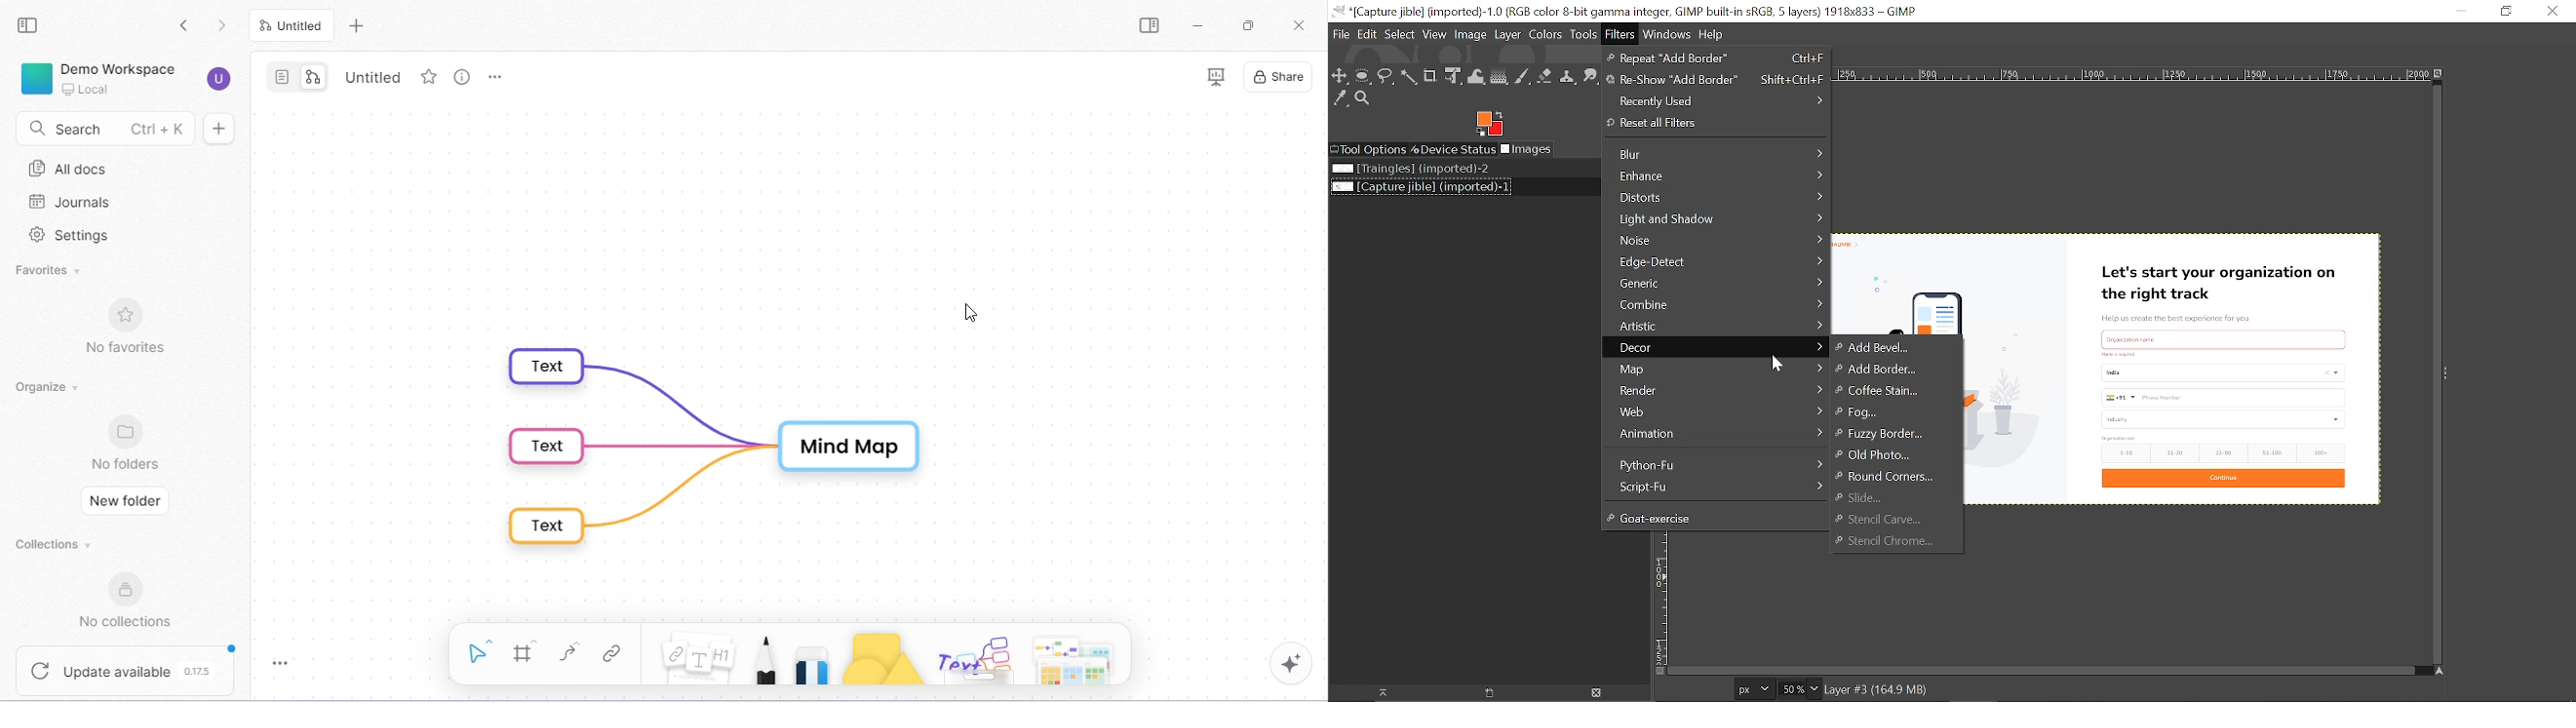 The image size is (2576, 728). What do you see at coordinates (2226, 479) in the screenshot?
I see `Continue` at bounding box center [2226, 479].